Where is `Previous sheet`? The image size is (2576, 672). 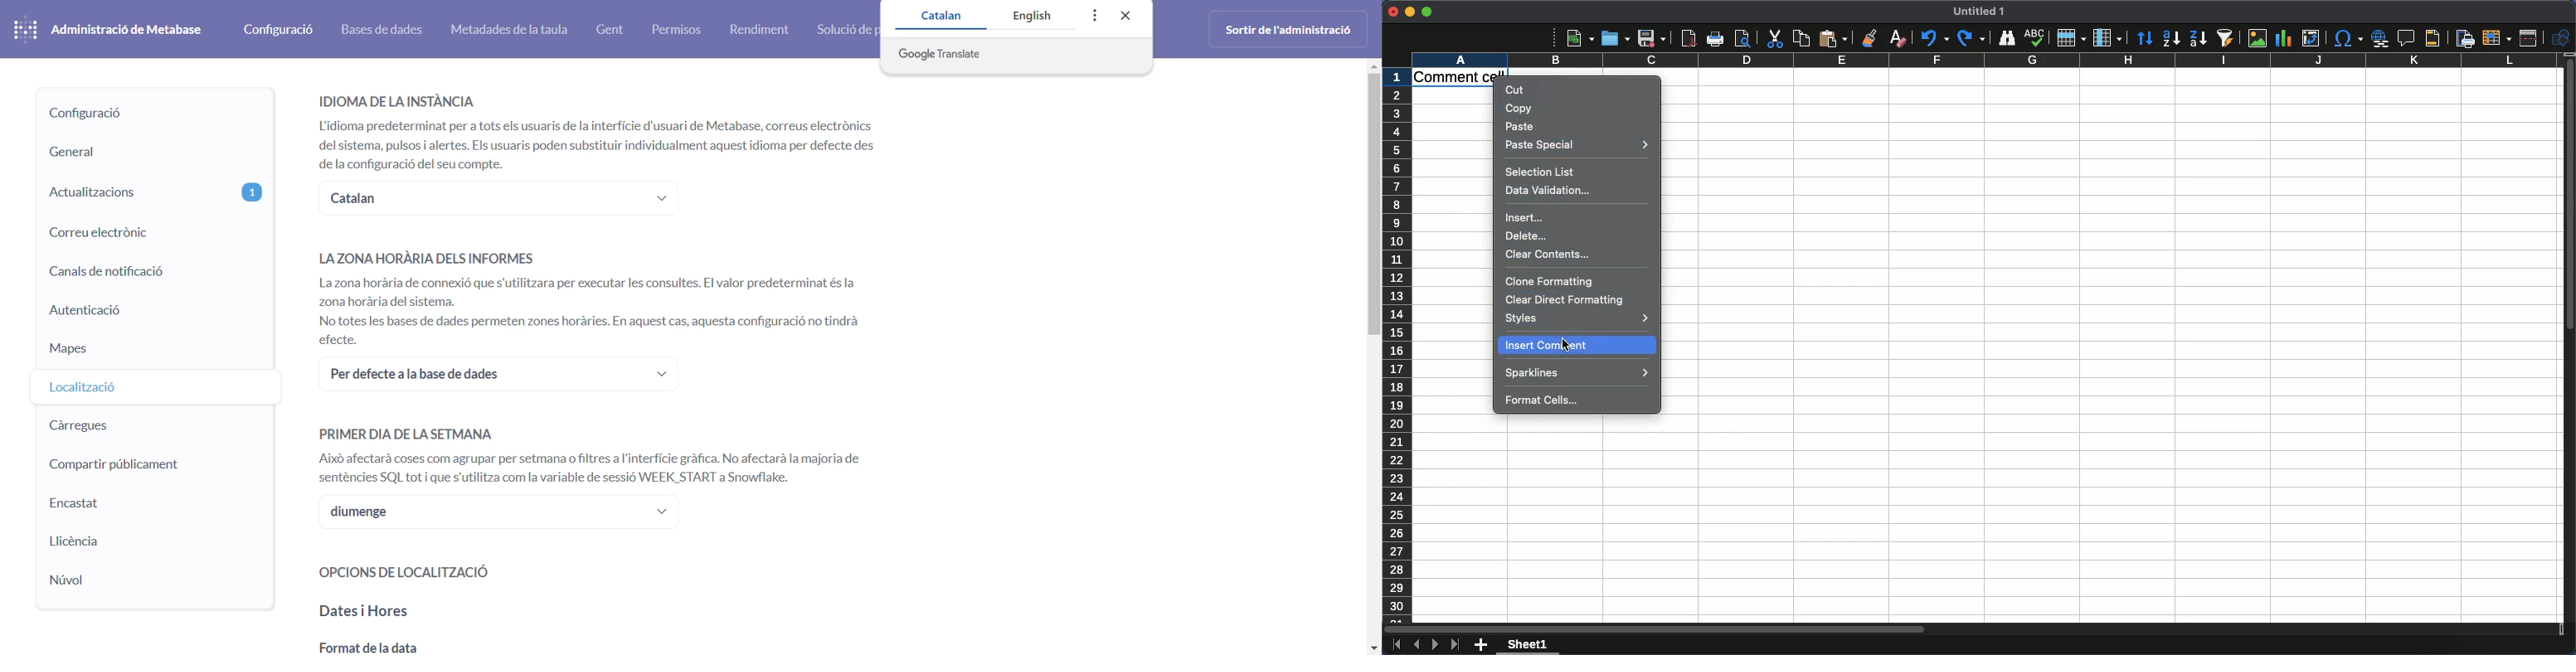 Previous sheet is located at coordinates (1419, 646).